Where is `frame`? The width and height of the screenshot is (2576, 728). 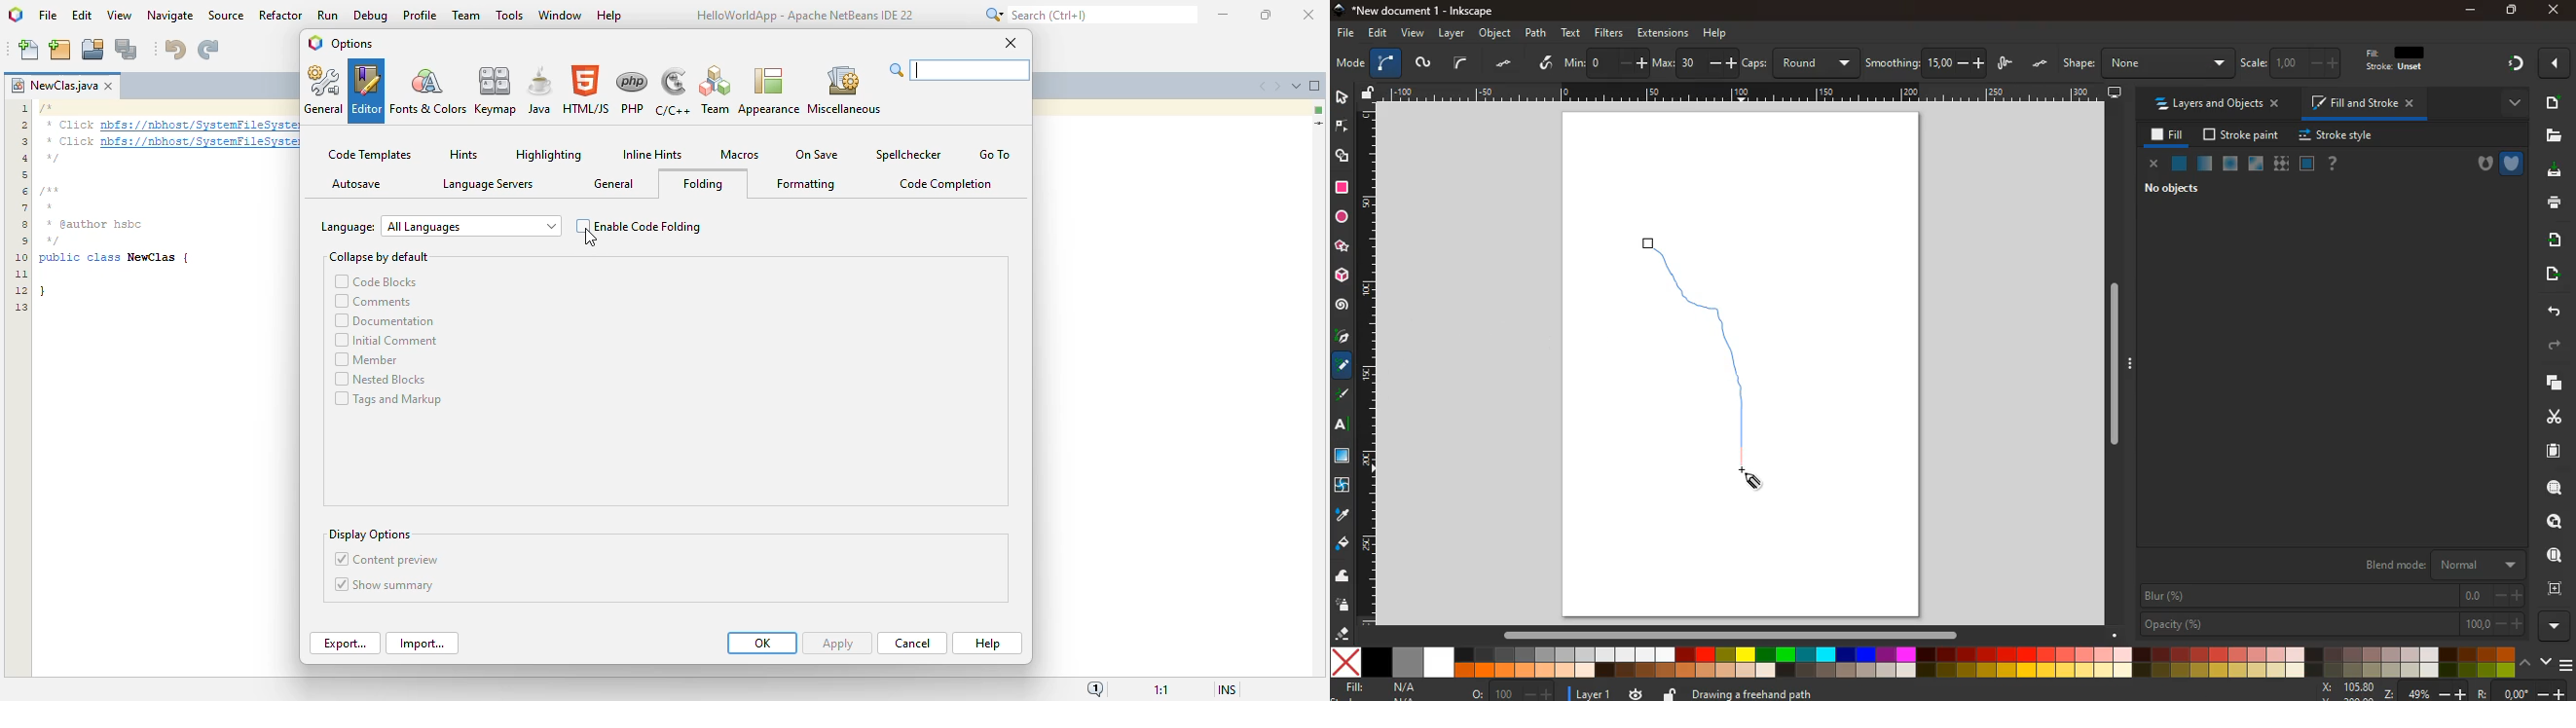 frame is located at coordinates (2553, 587).